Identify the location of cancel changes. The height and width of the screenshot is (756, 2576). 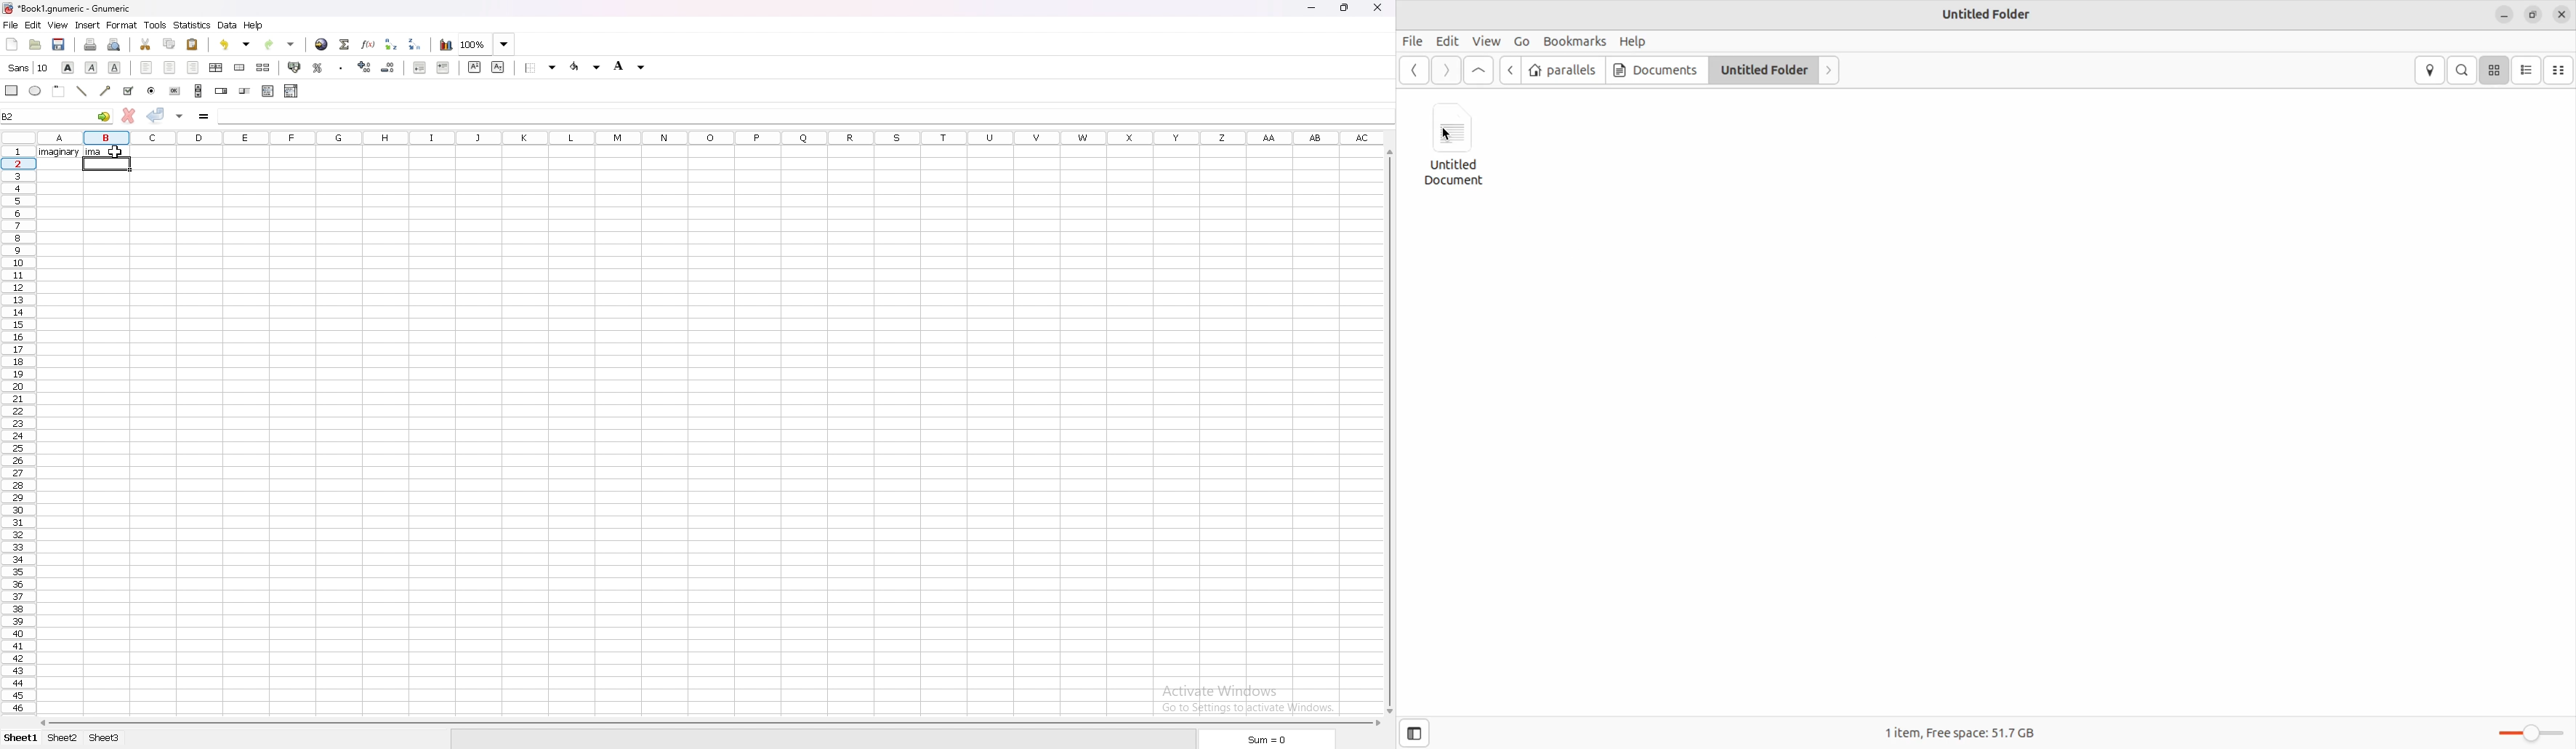
(129, 116).